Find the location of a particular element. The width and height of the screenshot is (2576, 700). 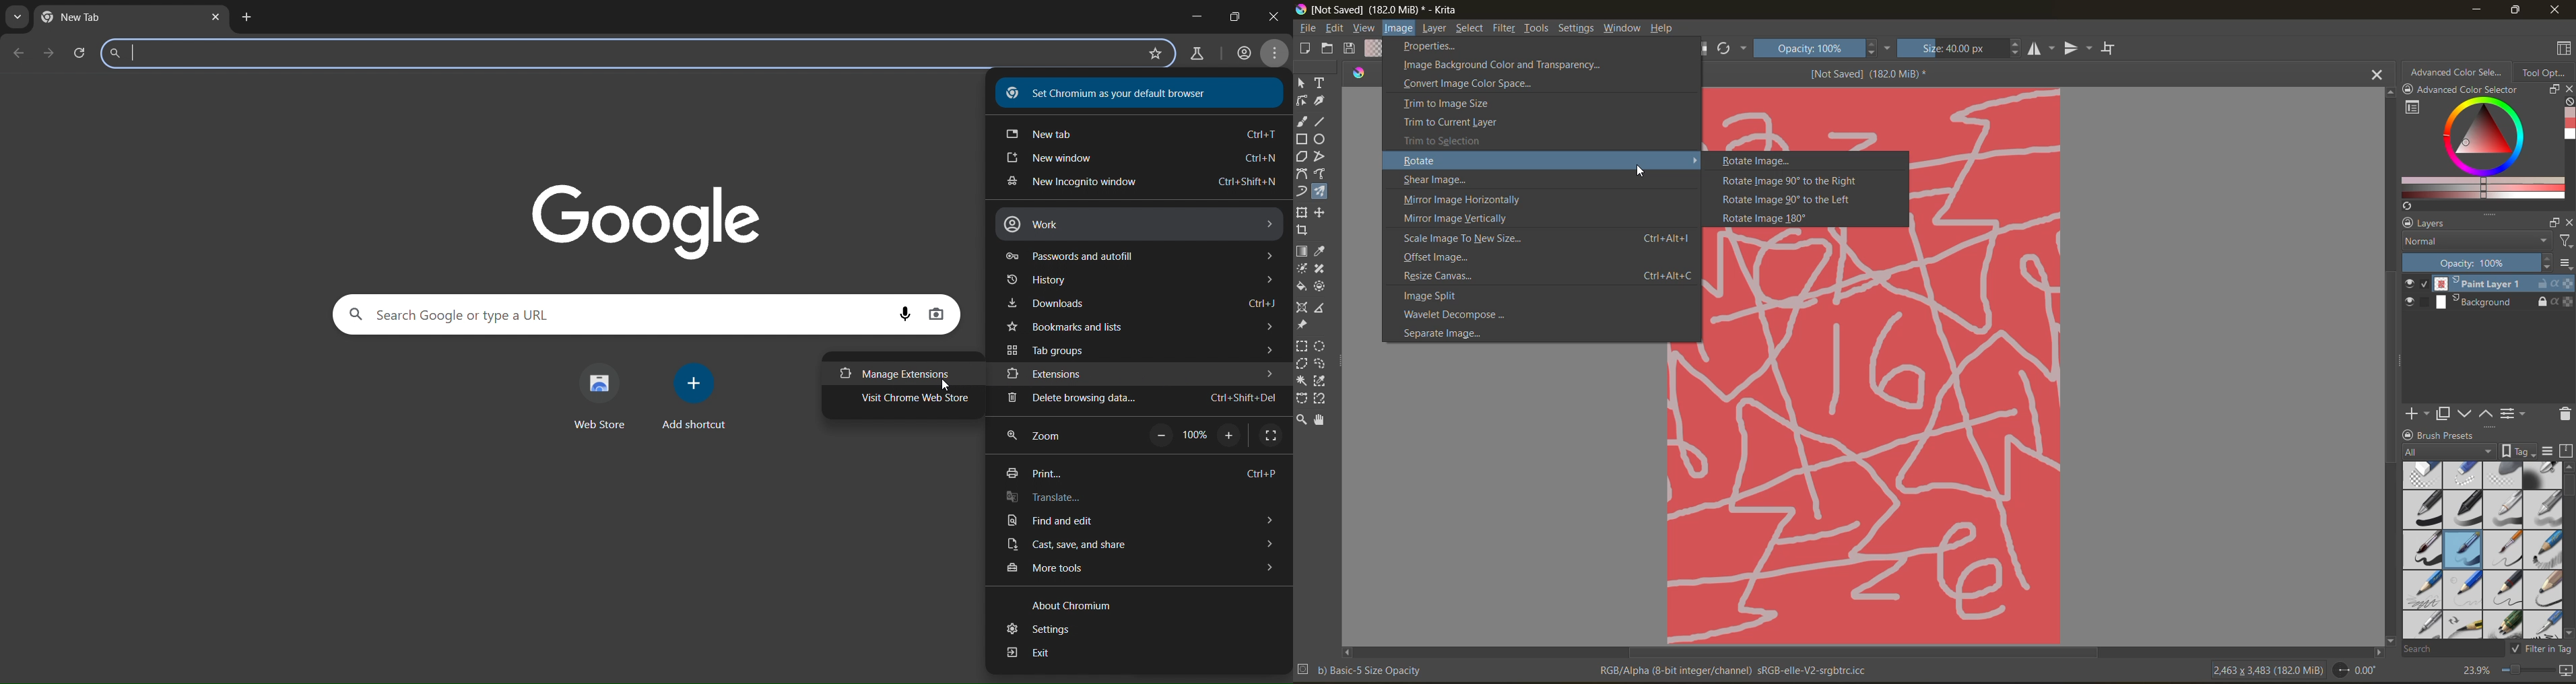

edit is located at coordinates (1338, 29).